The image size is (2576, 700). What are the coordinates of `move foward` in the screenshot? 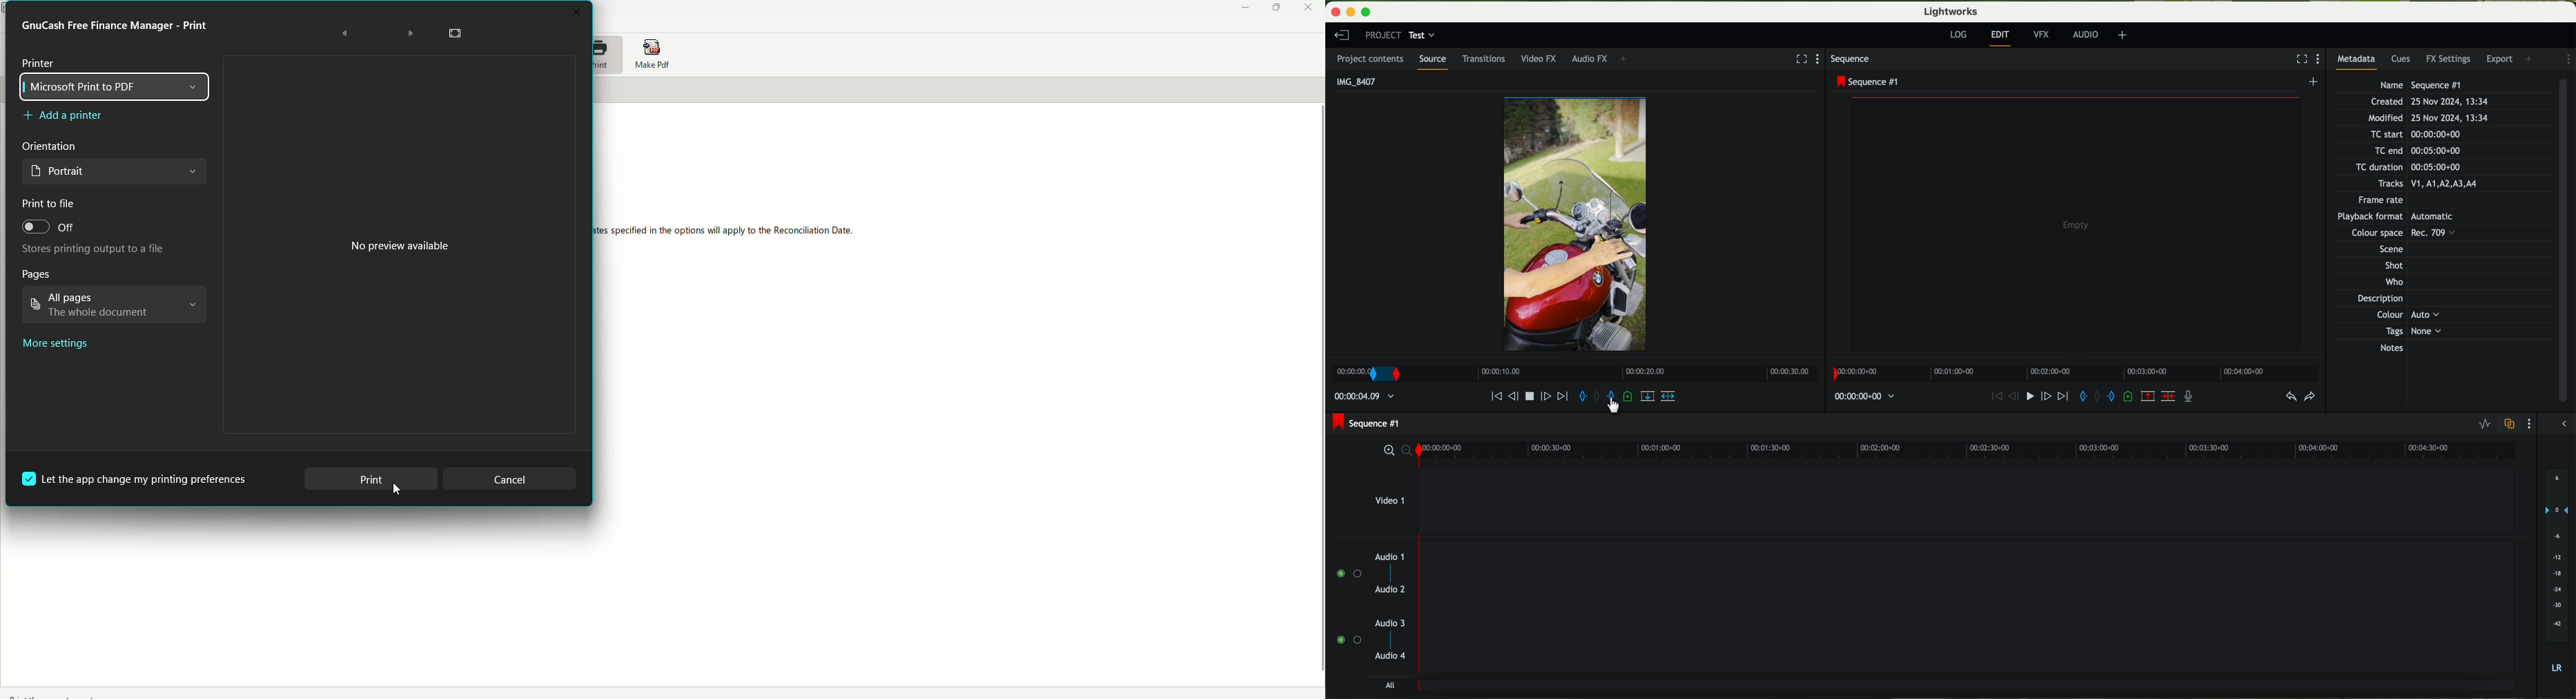 It's located at (1562, 396).